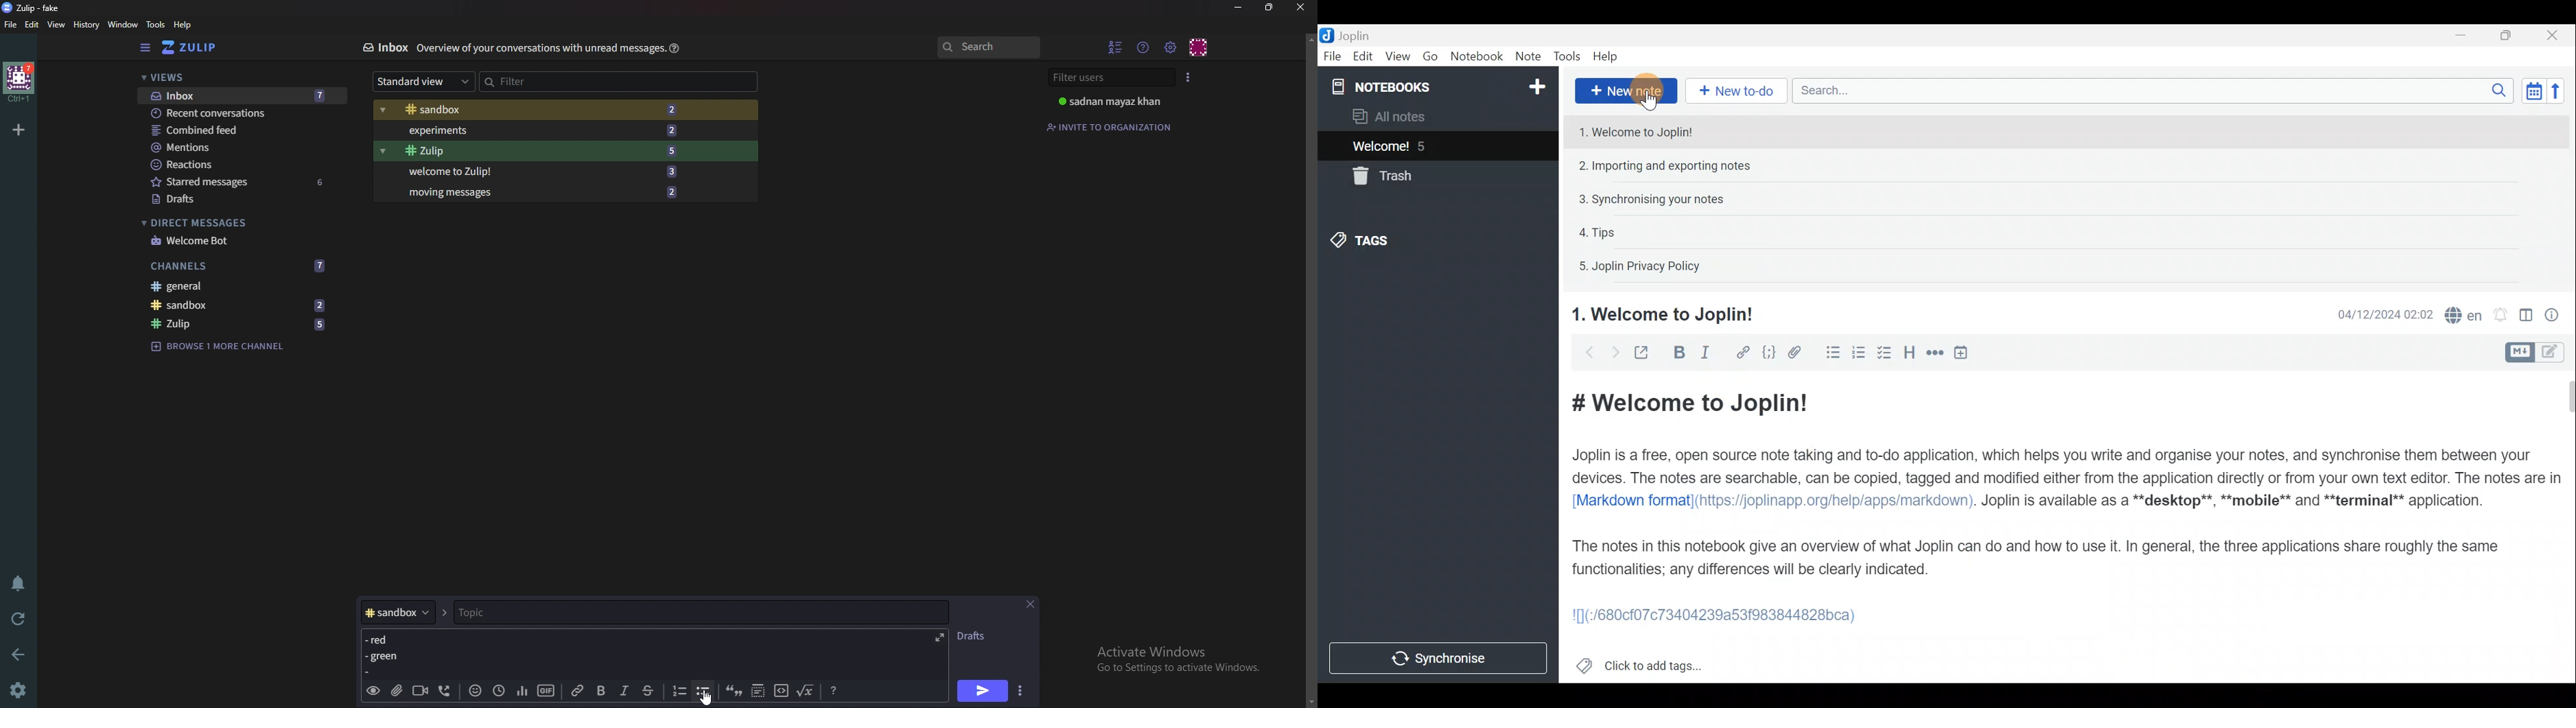 The image size is (2576, 728). What do you see at coordinates (690, 613) in the screenshot?
I see `Topic` at bounding box center [690, 613].